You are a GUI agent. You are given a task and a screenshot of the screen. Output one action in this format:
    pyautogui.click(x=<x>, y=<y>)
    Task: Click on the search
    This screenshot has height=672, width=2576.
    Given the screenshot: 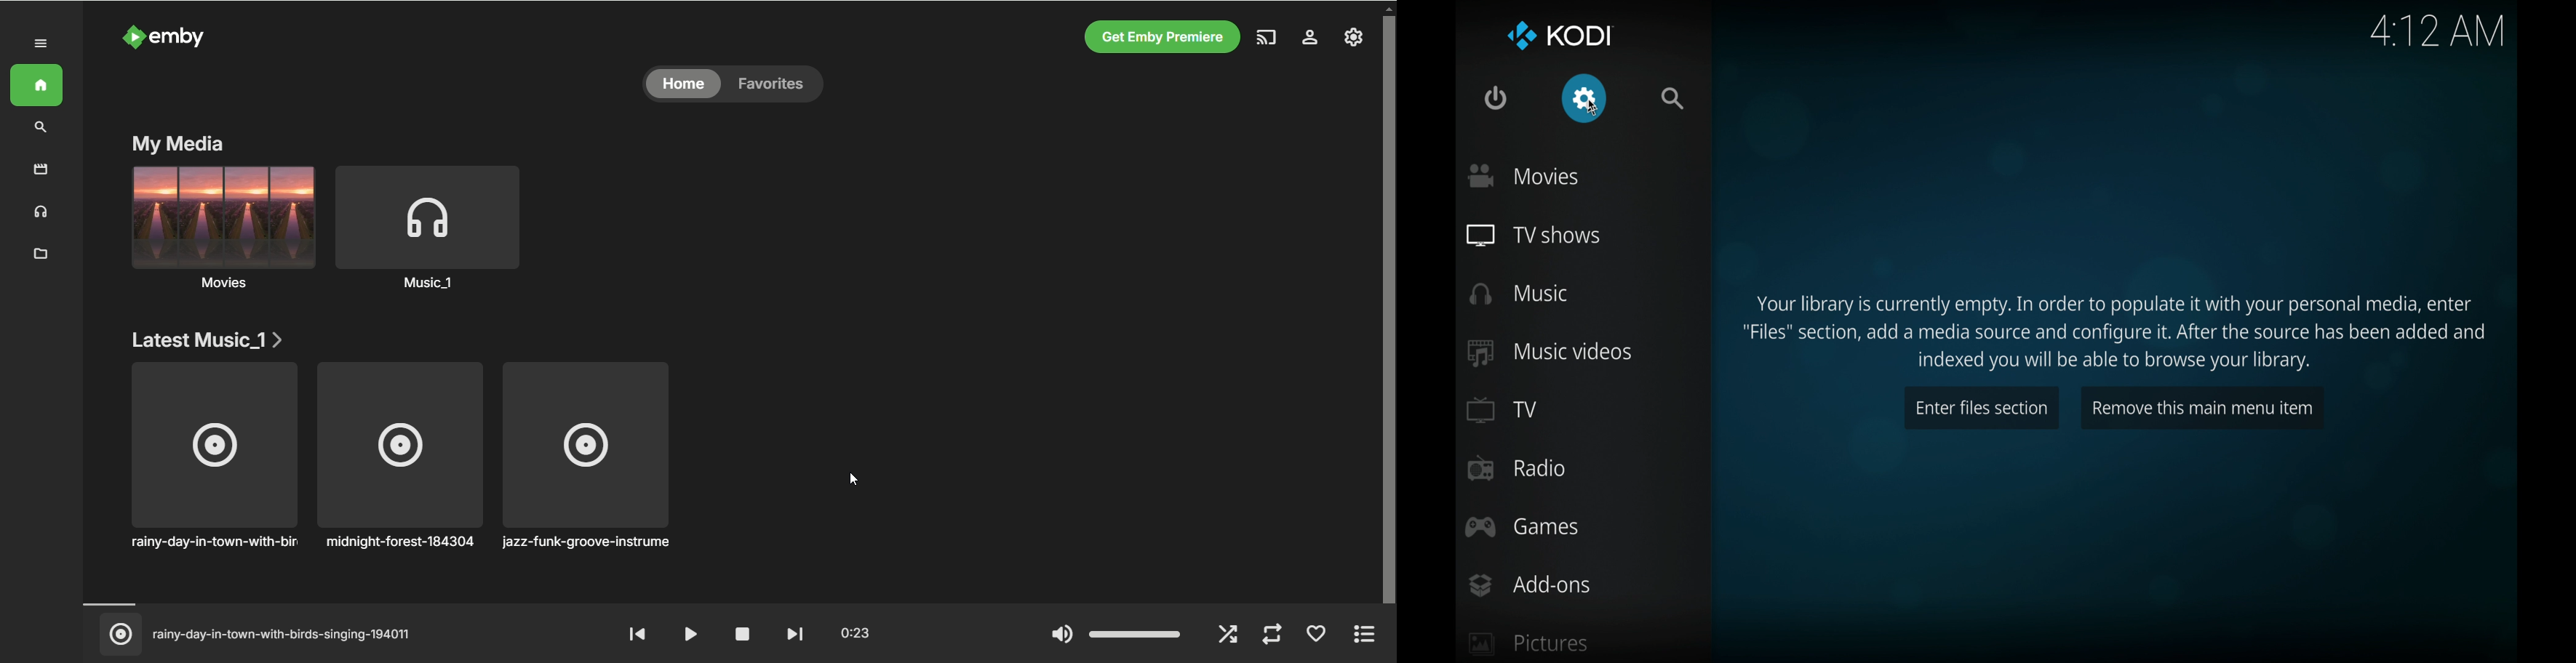 What is the action you would take?
    pyautogui.click(x=43, y=129)
    